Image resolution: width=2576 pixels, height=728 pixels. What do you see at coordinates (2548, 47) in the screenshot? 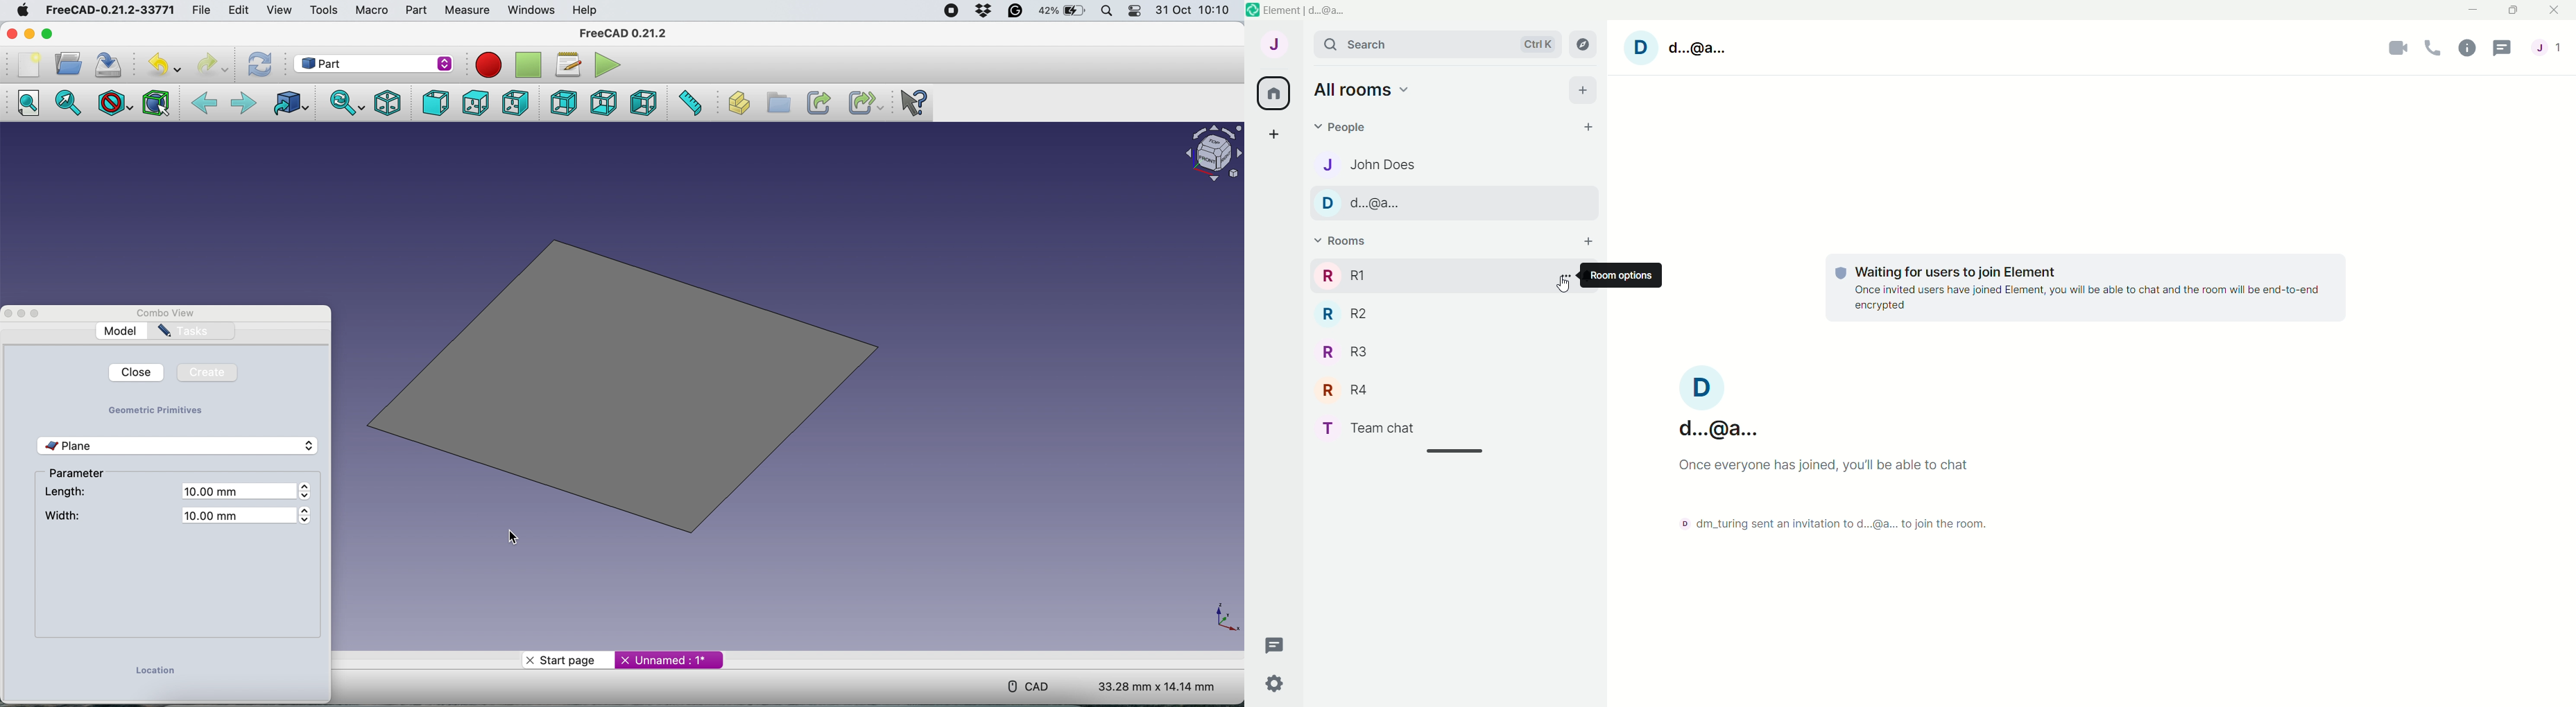
I see `account` at bounding box center [2548, 47].